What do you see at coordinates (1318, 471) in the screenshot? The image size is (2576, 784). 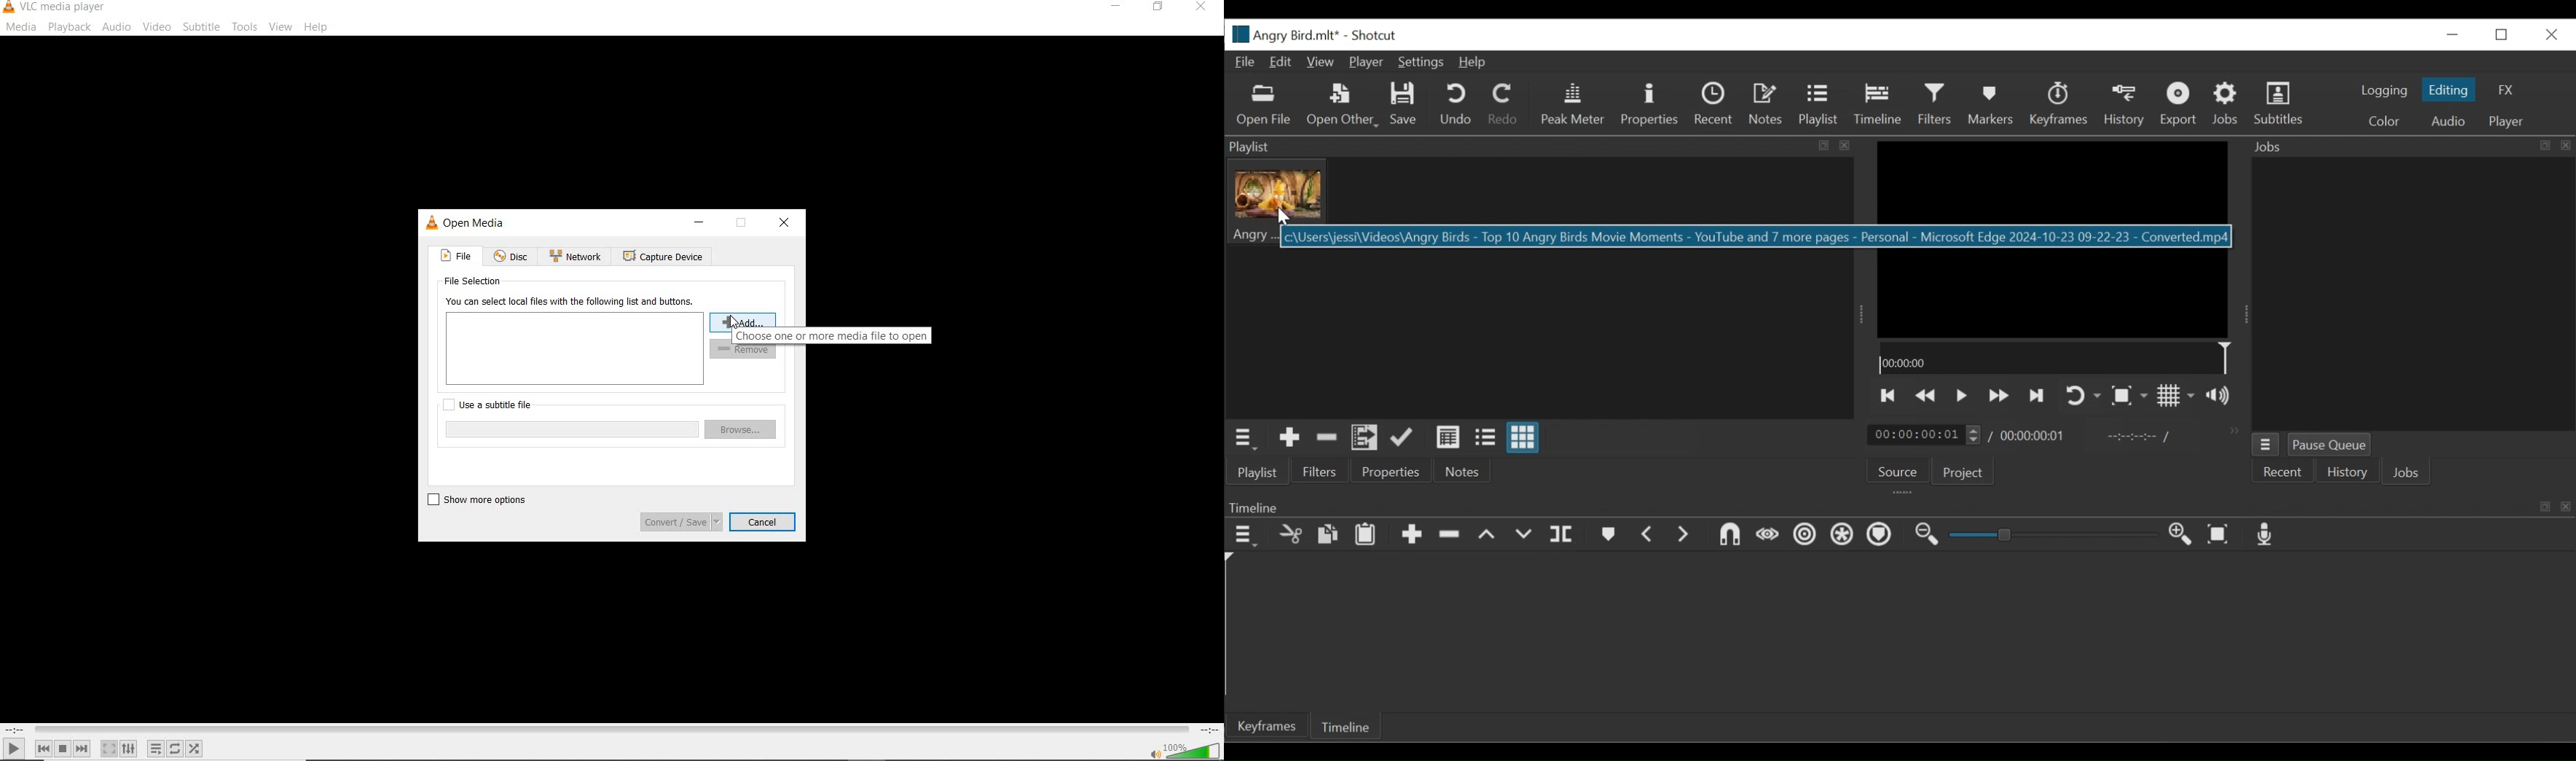 I see `Filters` at bounding box center [1318, 471].